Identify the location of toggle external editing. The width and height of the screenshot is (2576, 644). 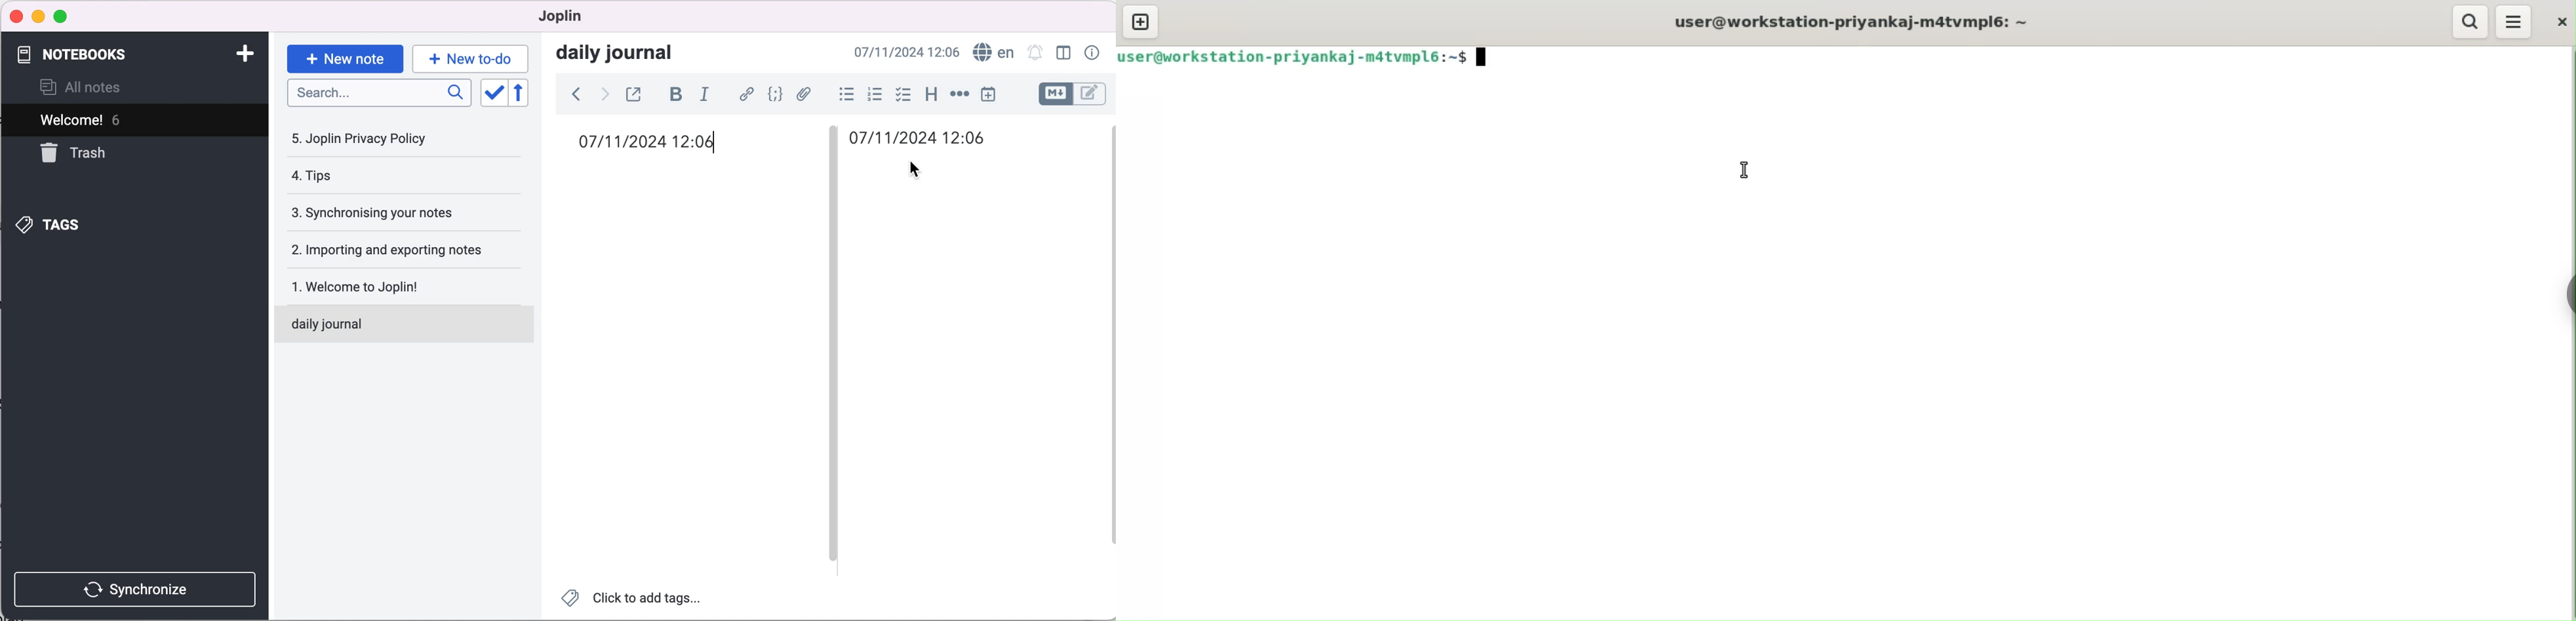
(636, 94).